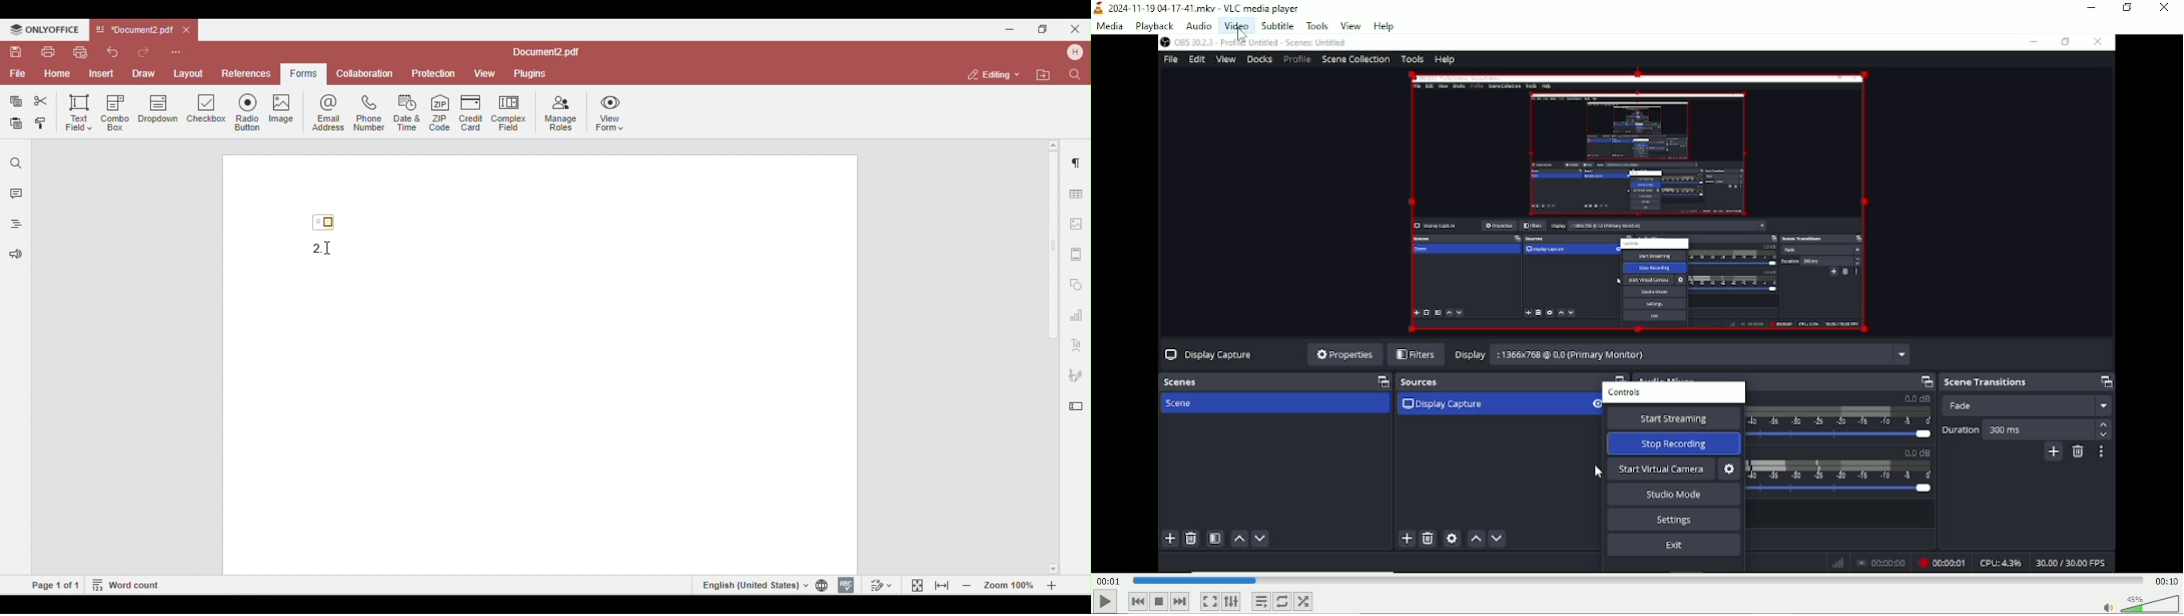  I want to click on Minimize, so click(2092, 7).